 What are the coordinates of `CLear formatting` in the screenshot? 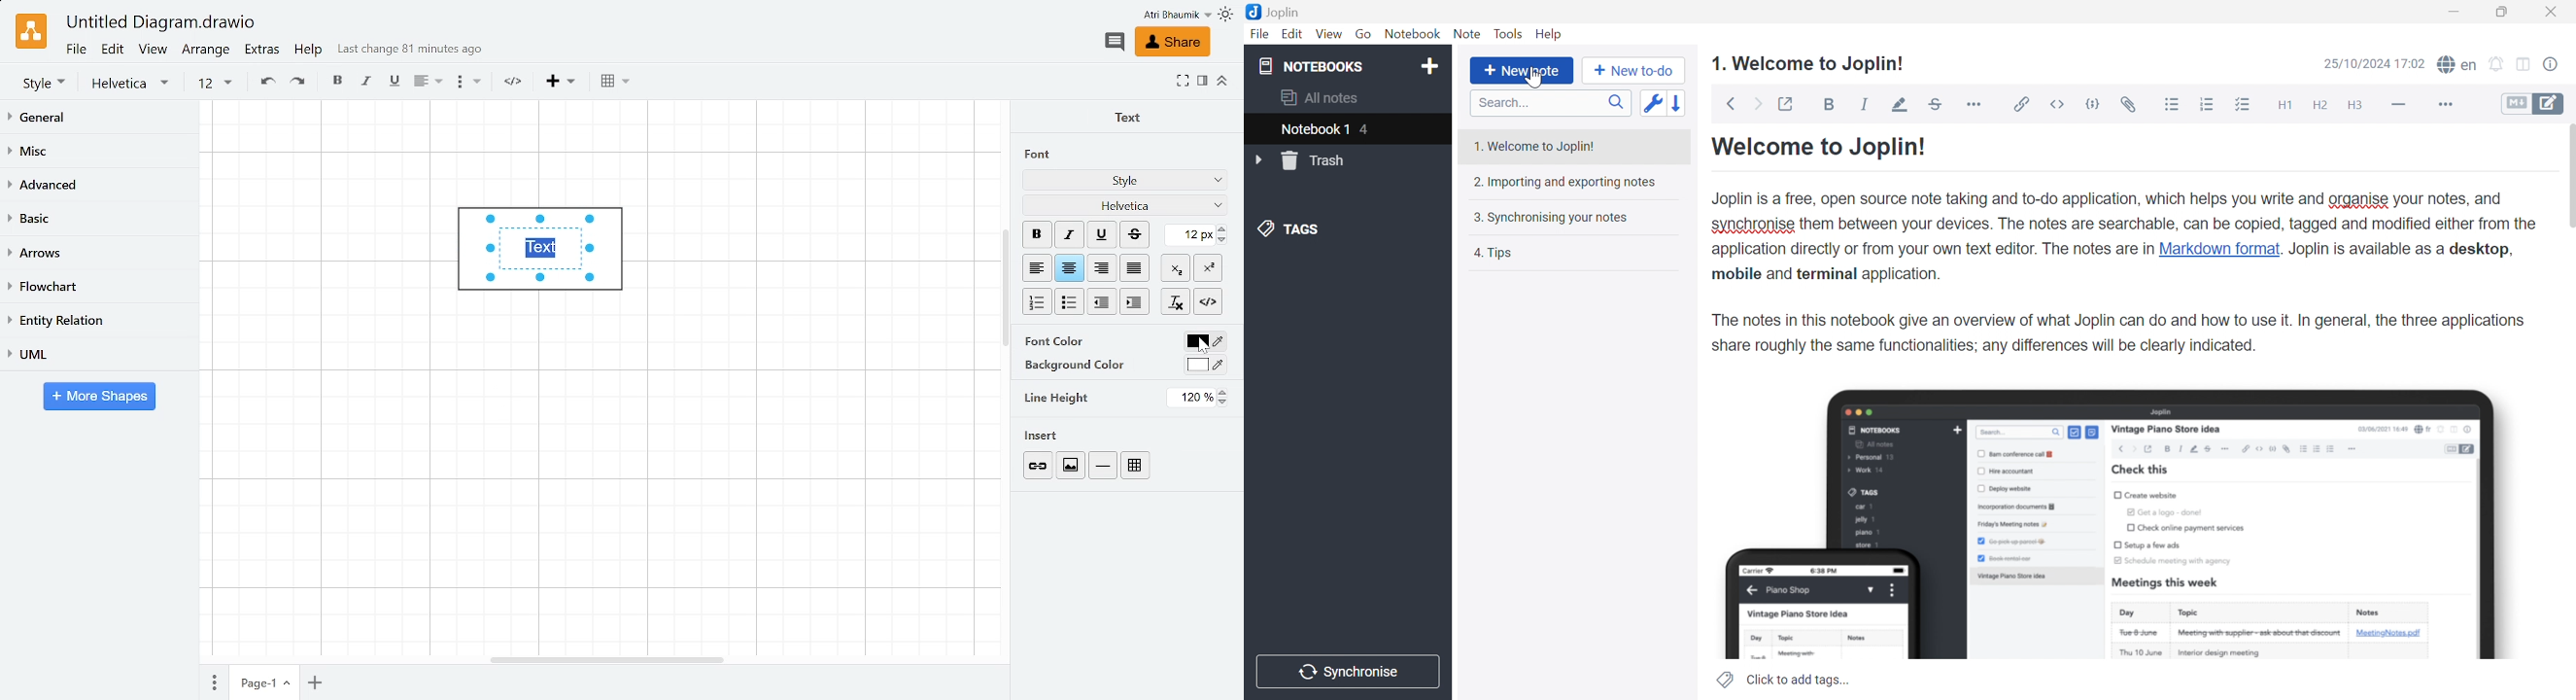 It's located at (1175, 302).